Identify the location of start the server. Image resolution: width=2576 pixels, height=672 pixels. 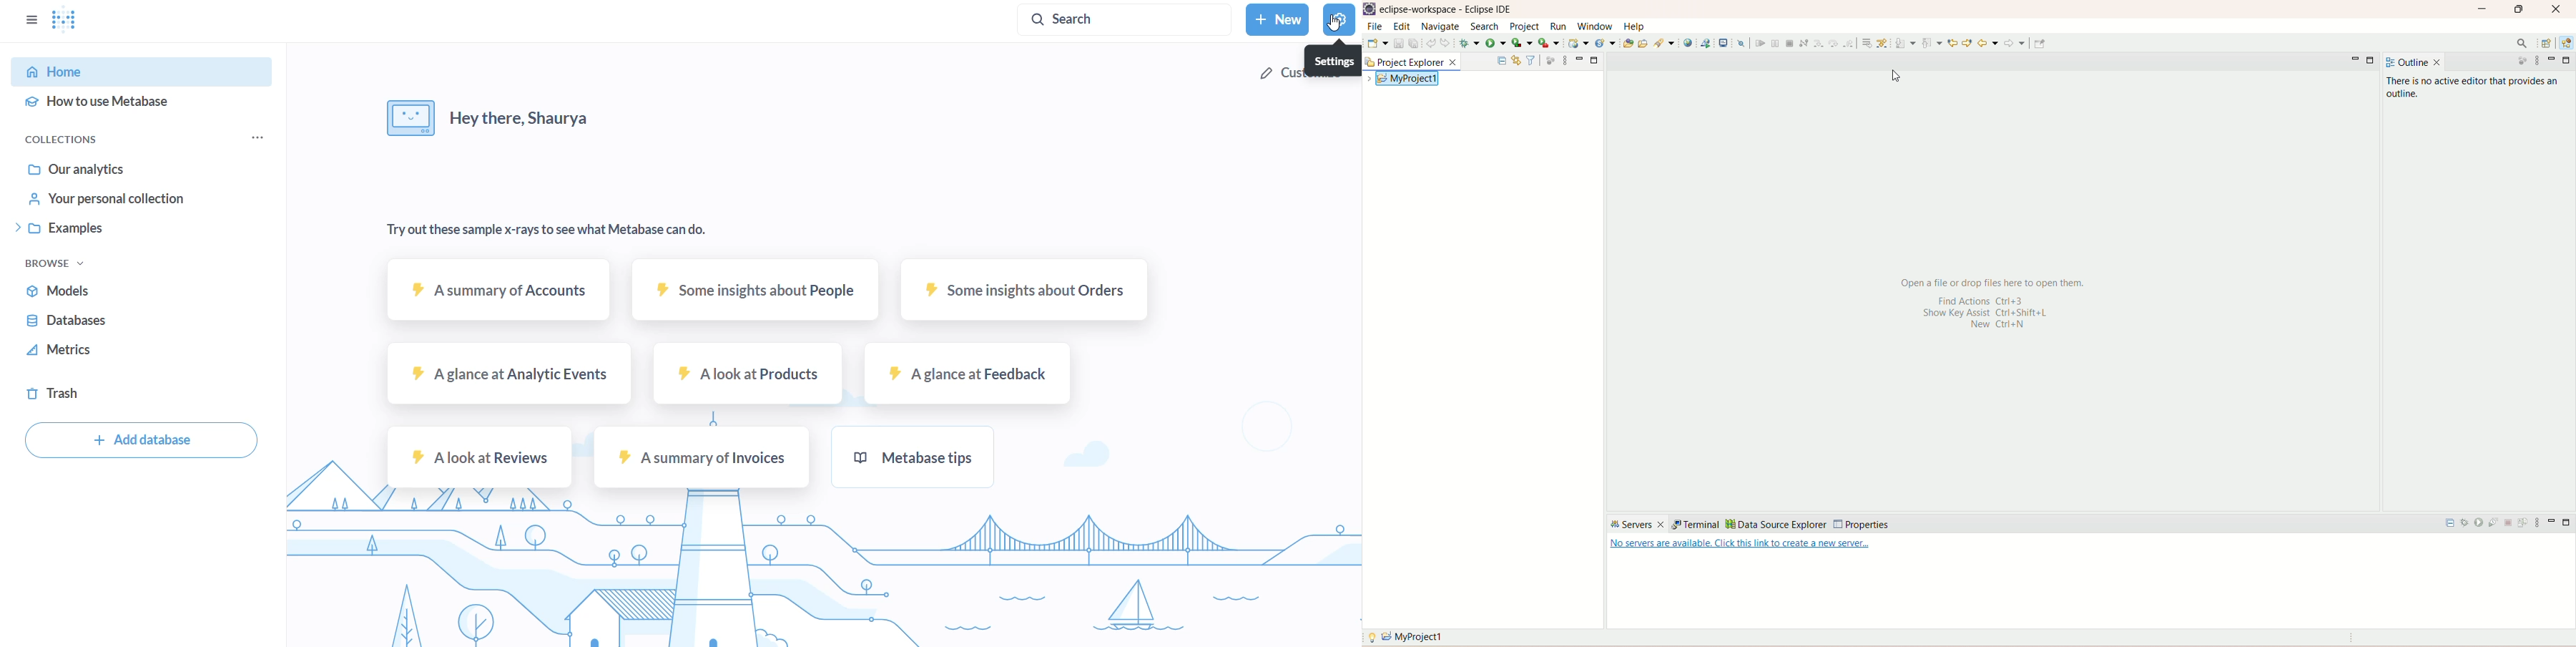
(2481, 525).